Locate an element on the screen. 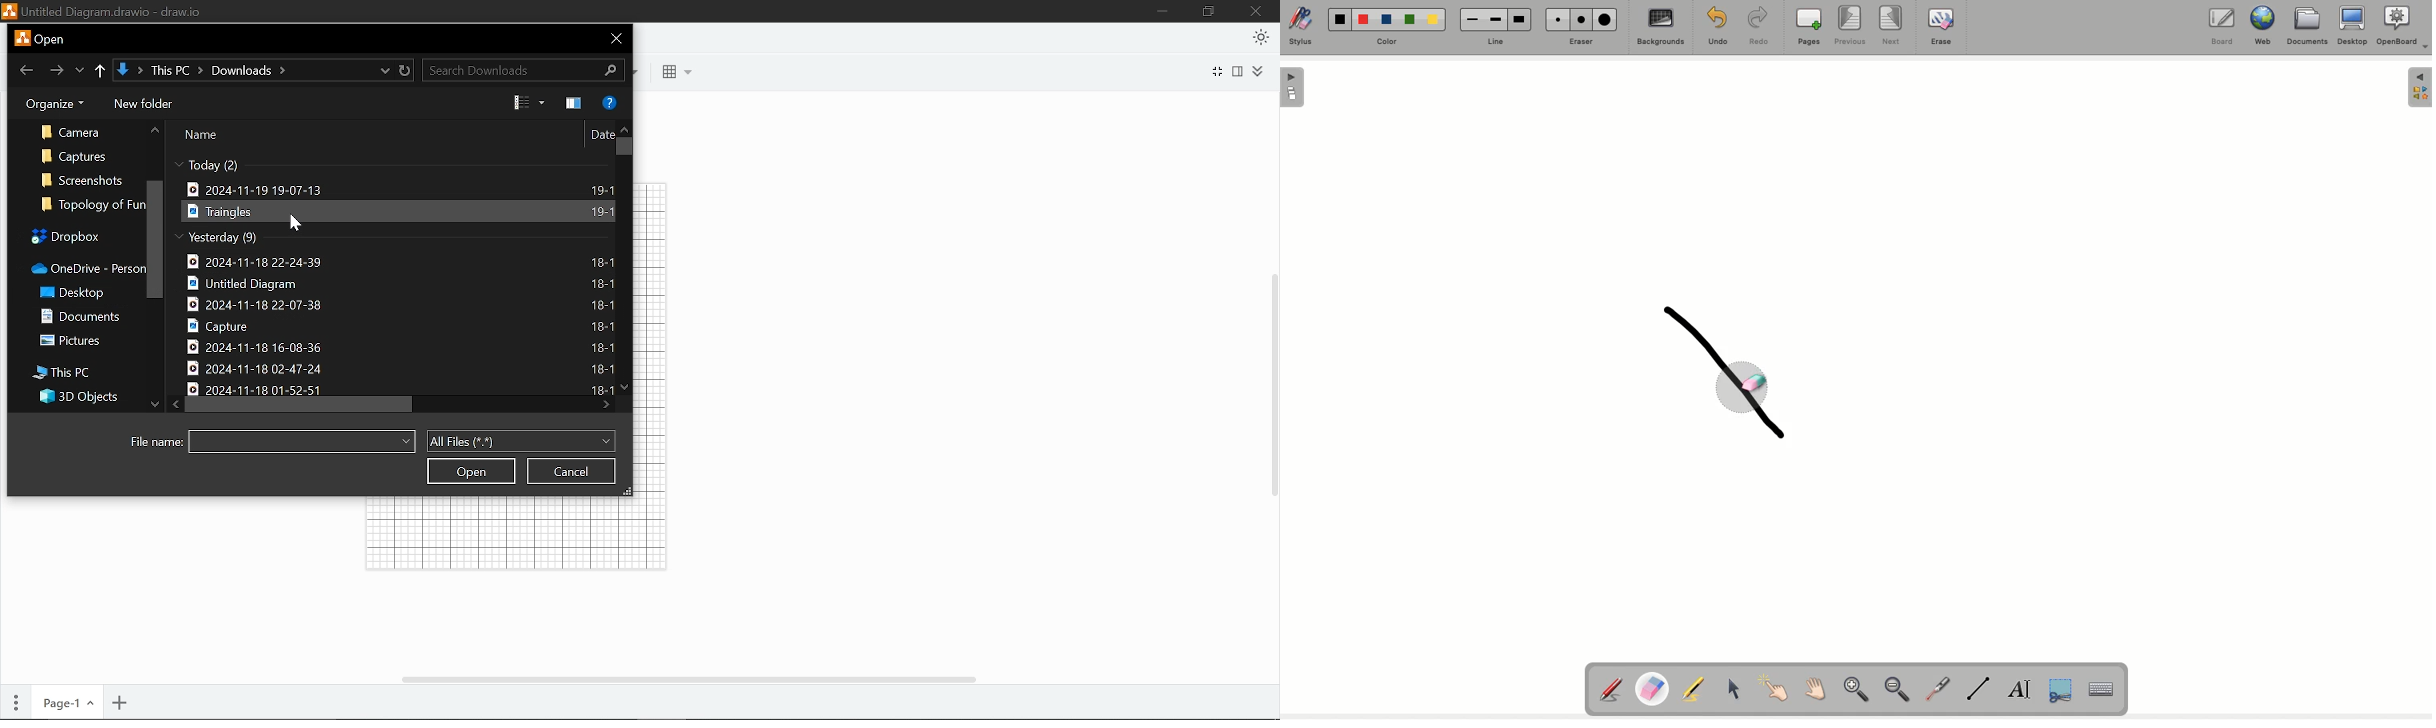 This screenshot has width=2436, height=728. Appearence is located at coordinates (1258, 37).